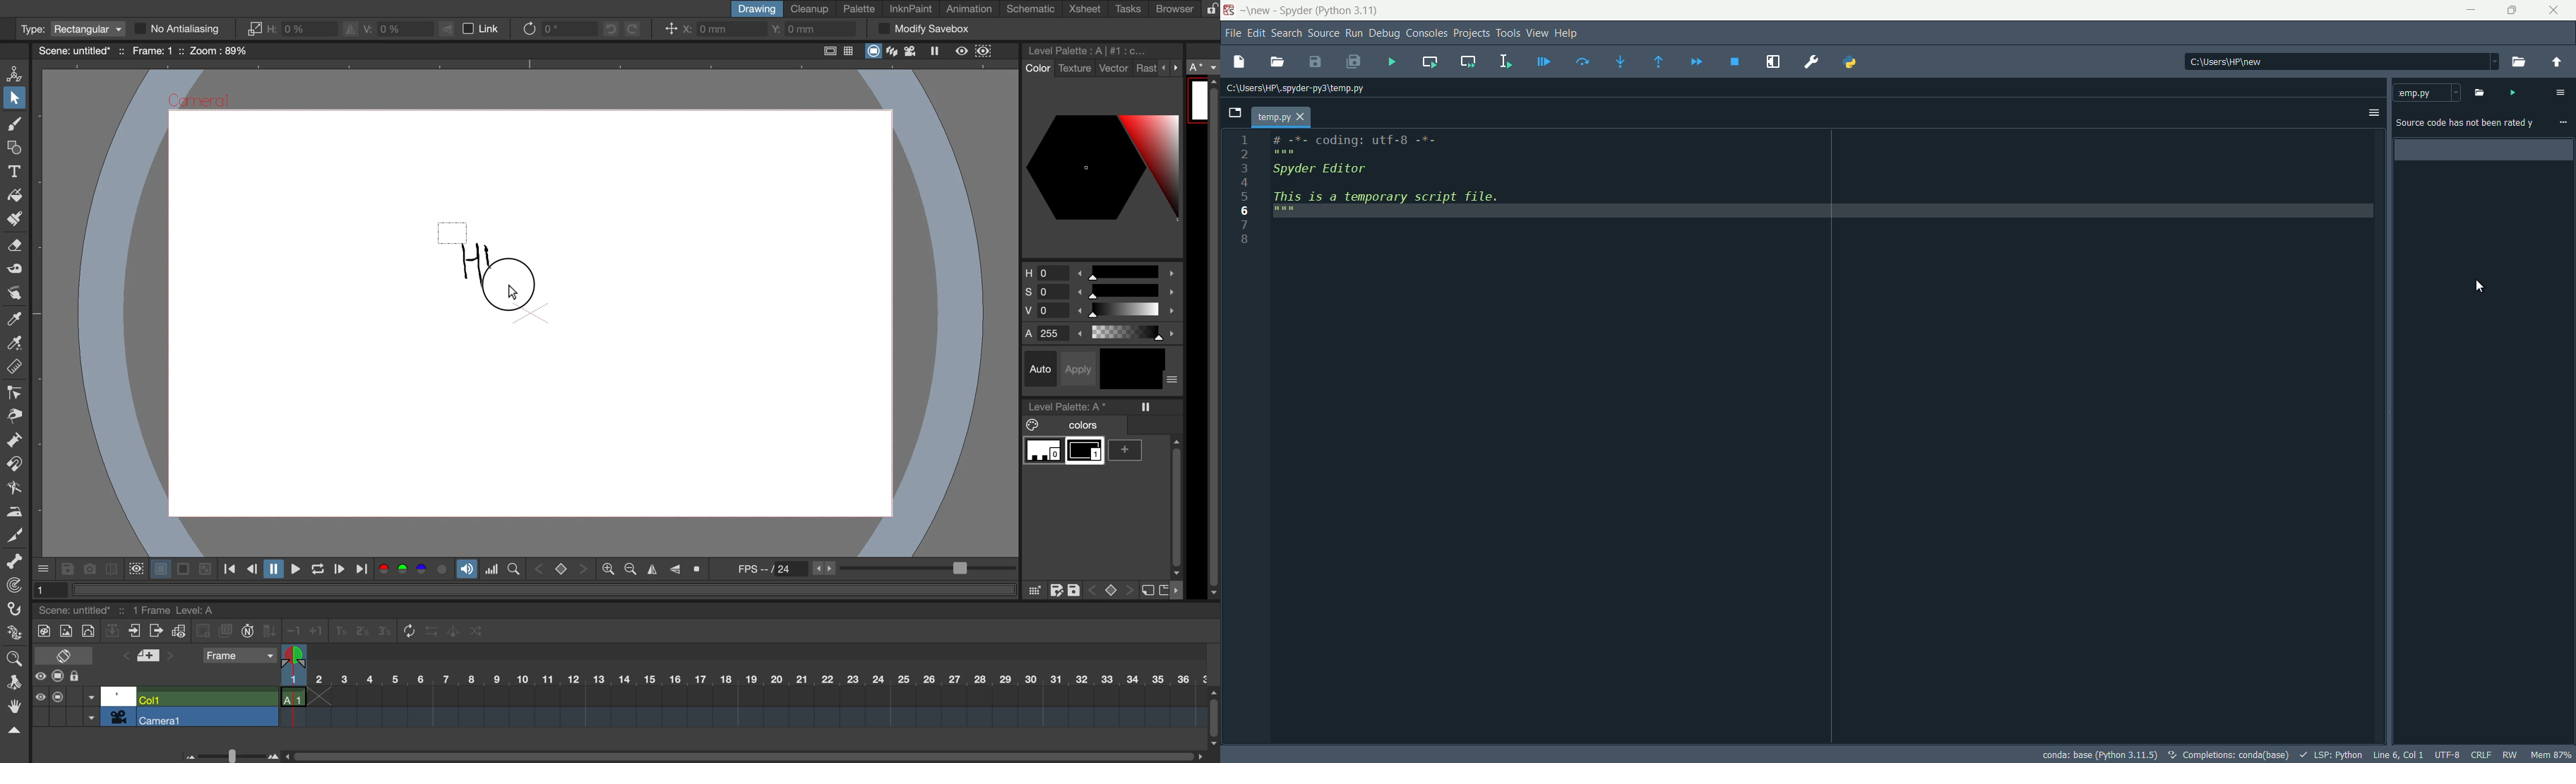  I want to click on more options, so click(1173, 380).